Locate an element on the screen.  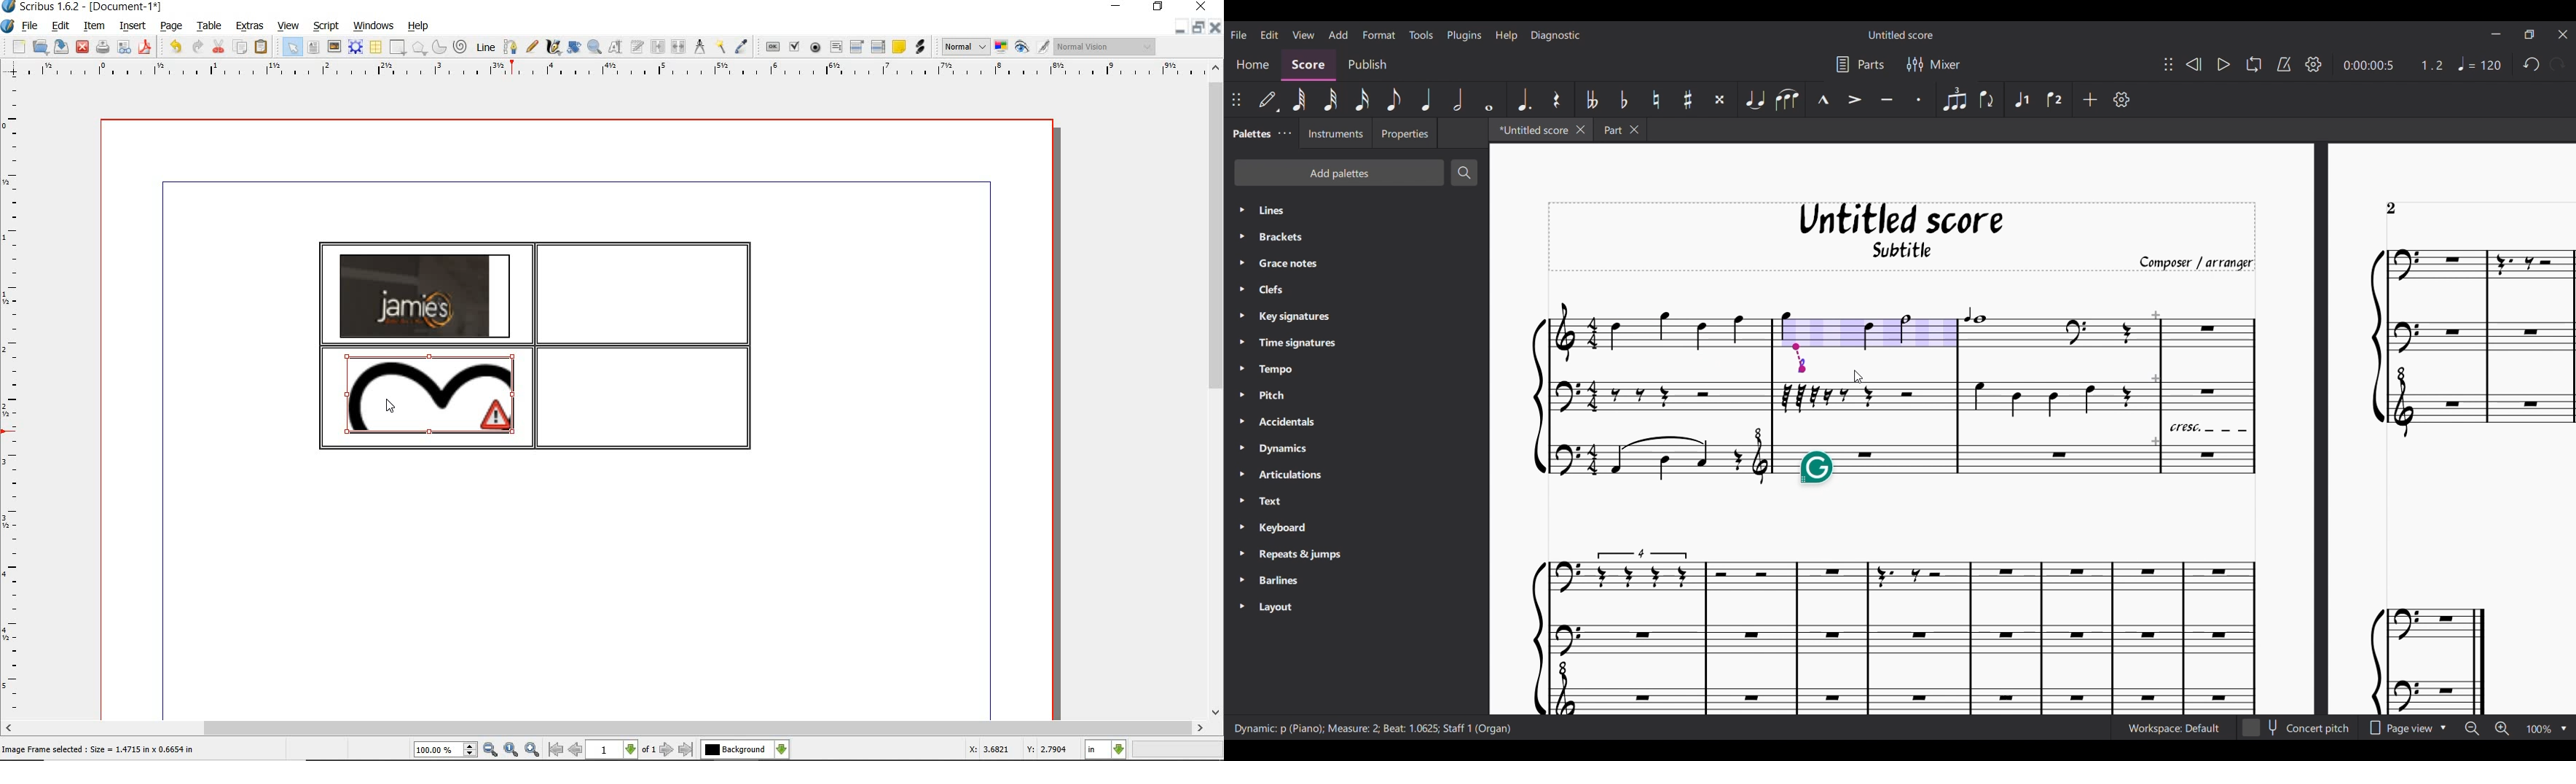
pdf push button is located at coordinates (773, 46).